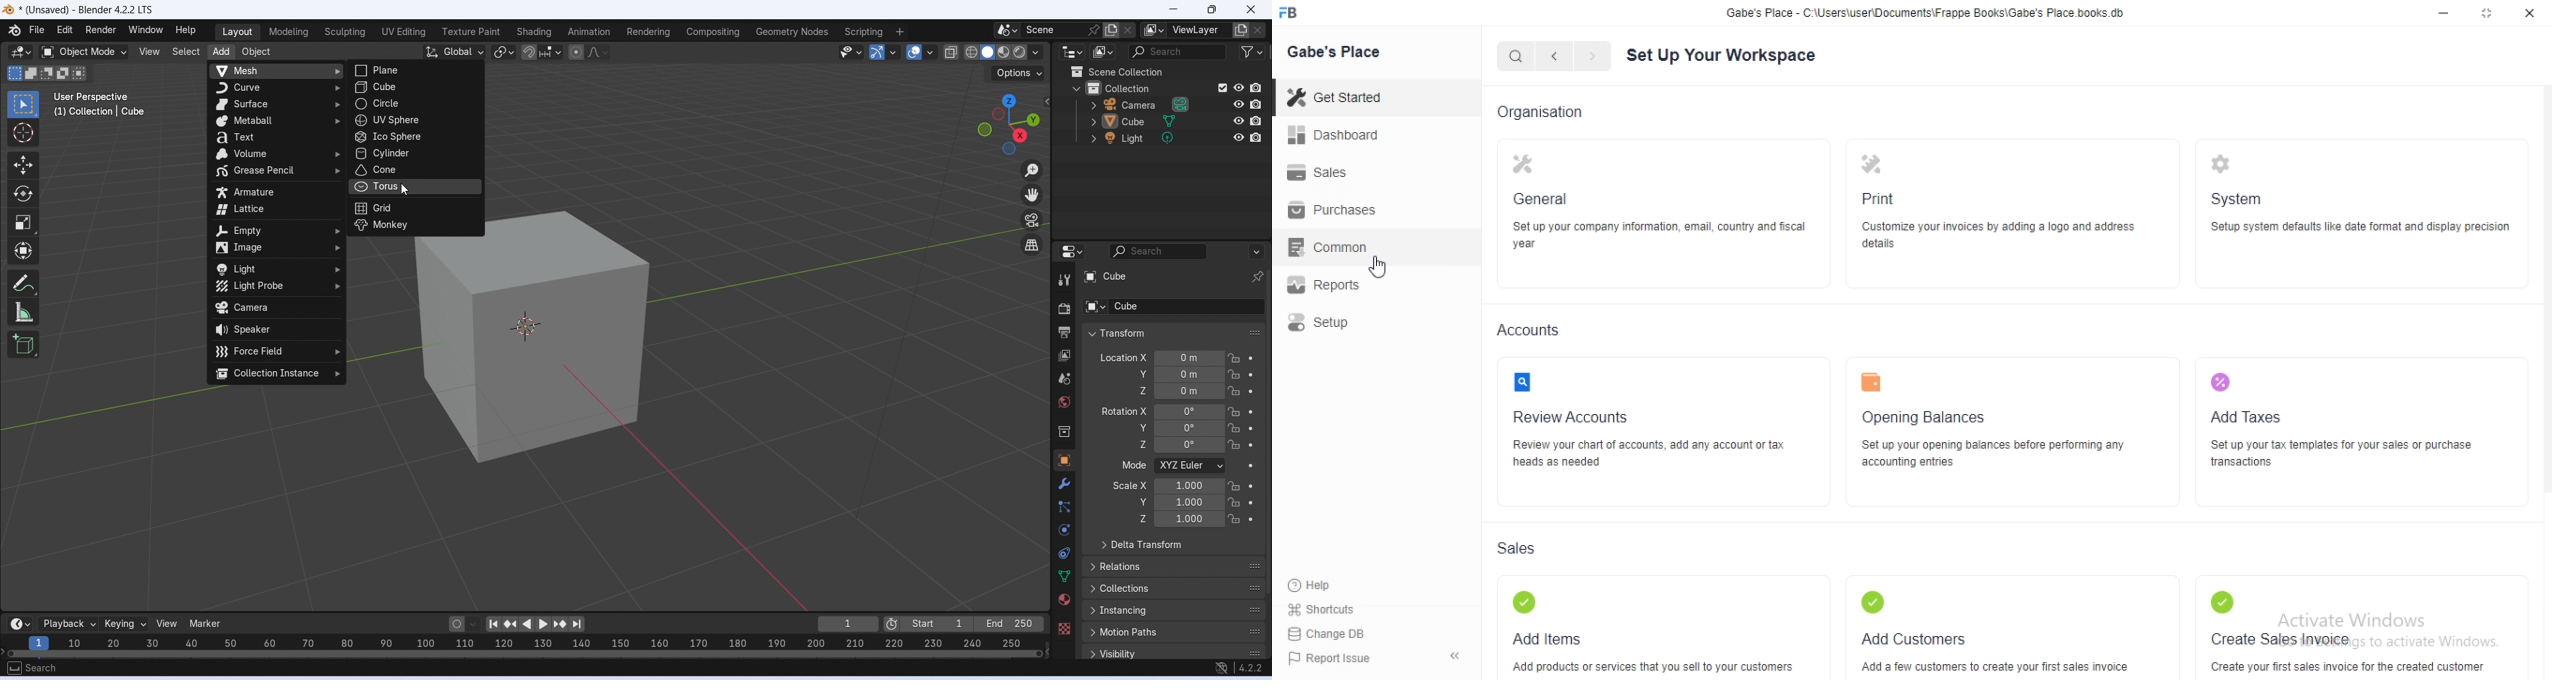 The image size is (2576, 700). Describe the element at coordinates (1333, 247) in the screenshot. I see `Common` at that location.